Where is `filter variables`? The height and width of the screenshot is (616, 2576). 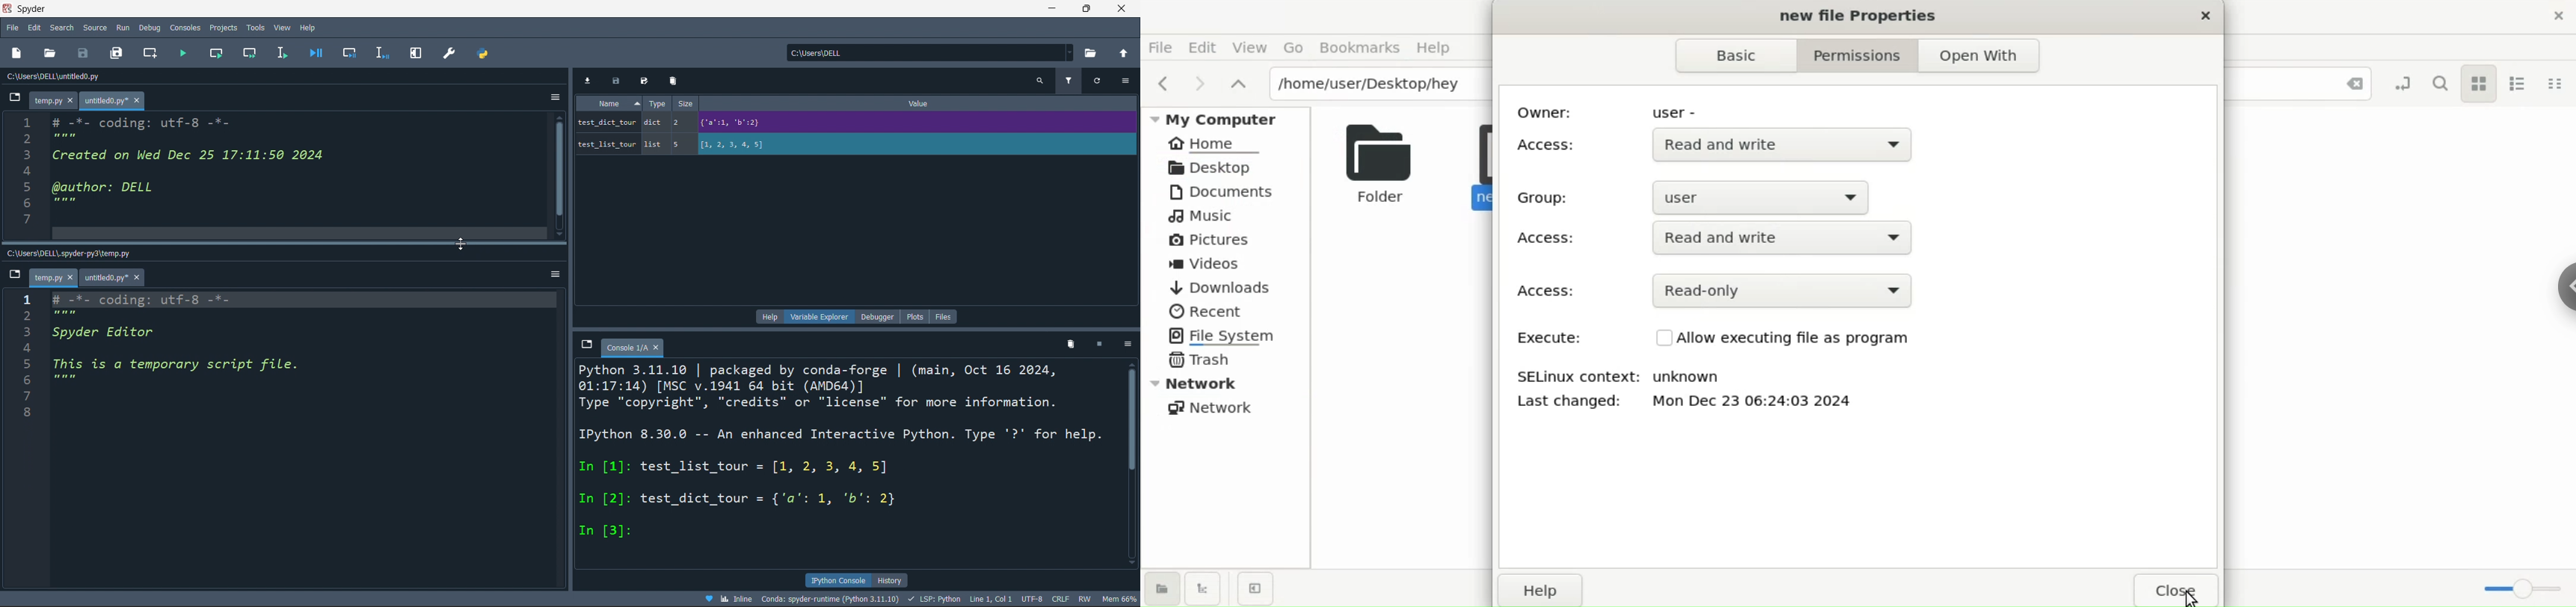 filter variables is located at coordinates (1072, 80).